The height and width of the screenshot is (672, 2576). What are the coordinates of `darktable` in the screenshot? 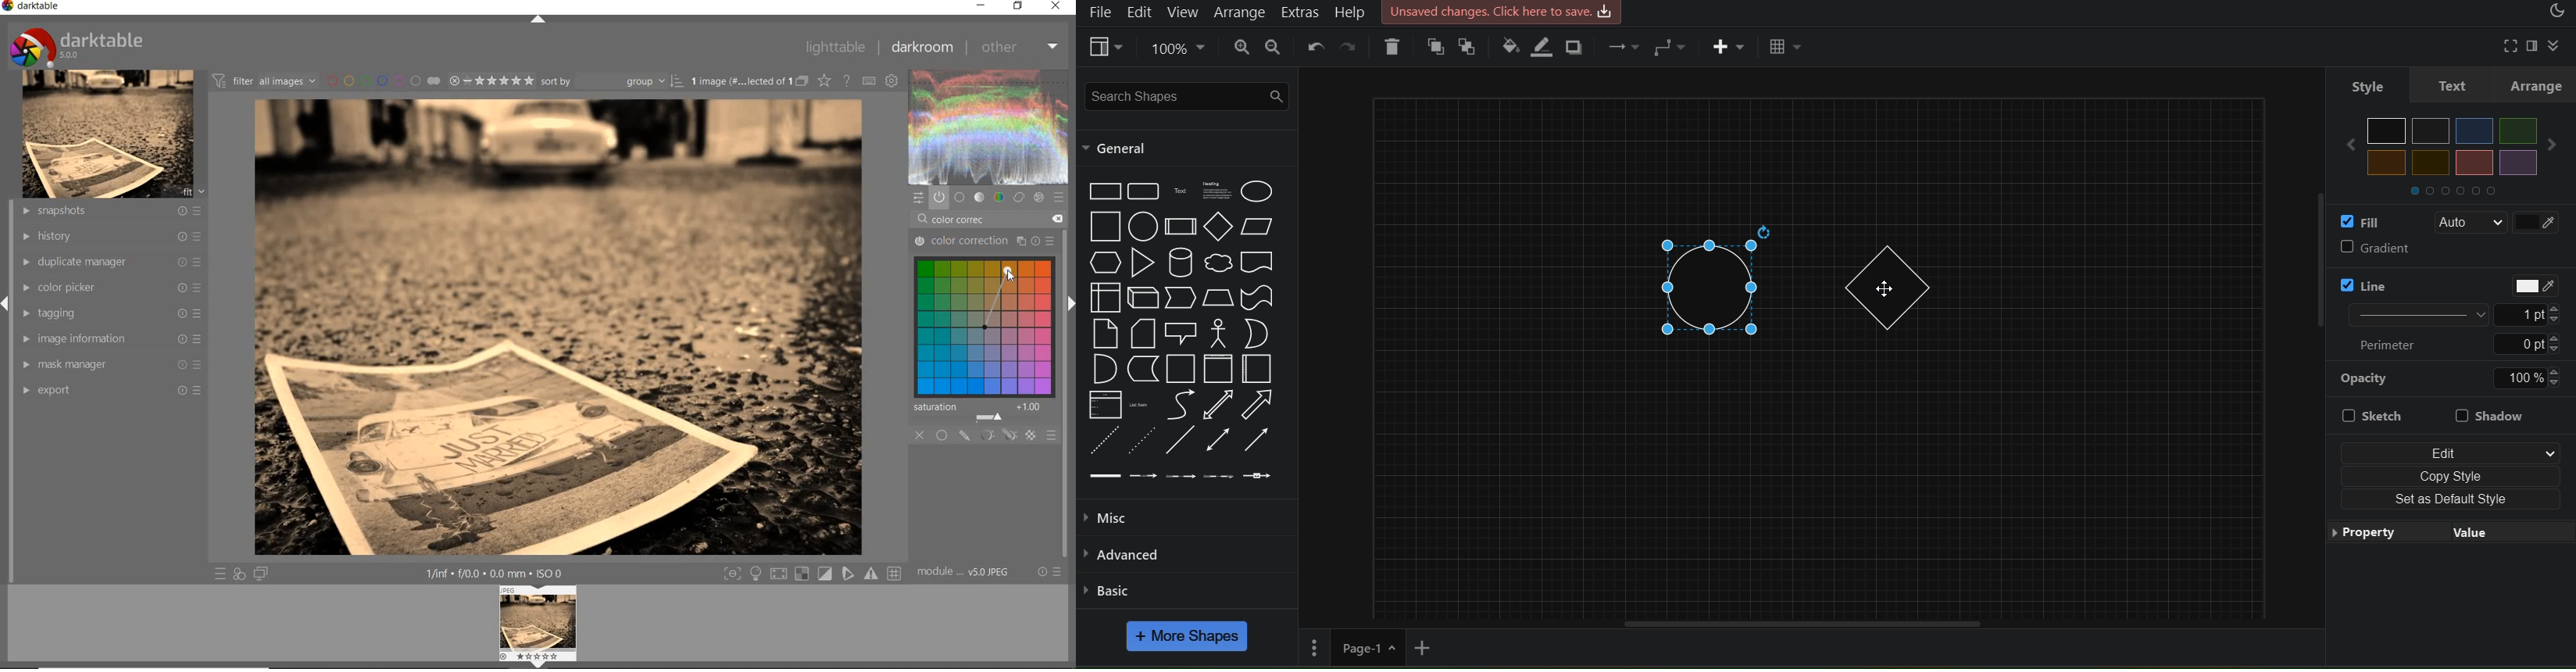 It's located at (78, 46).